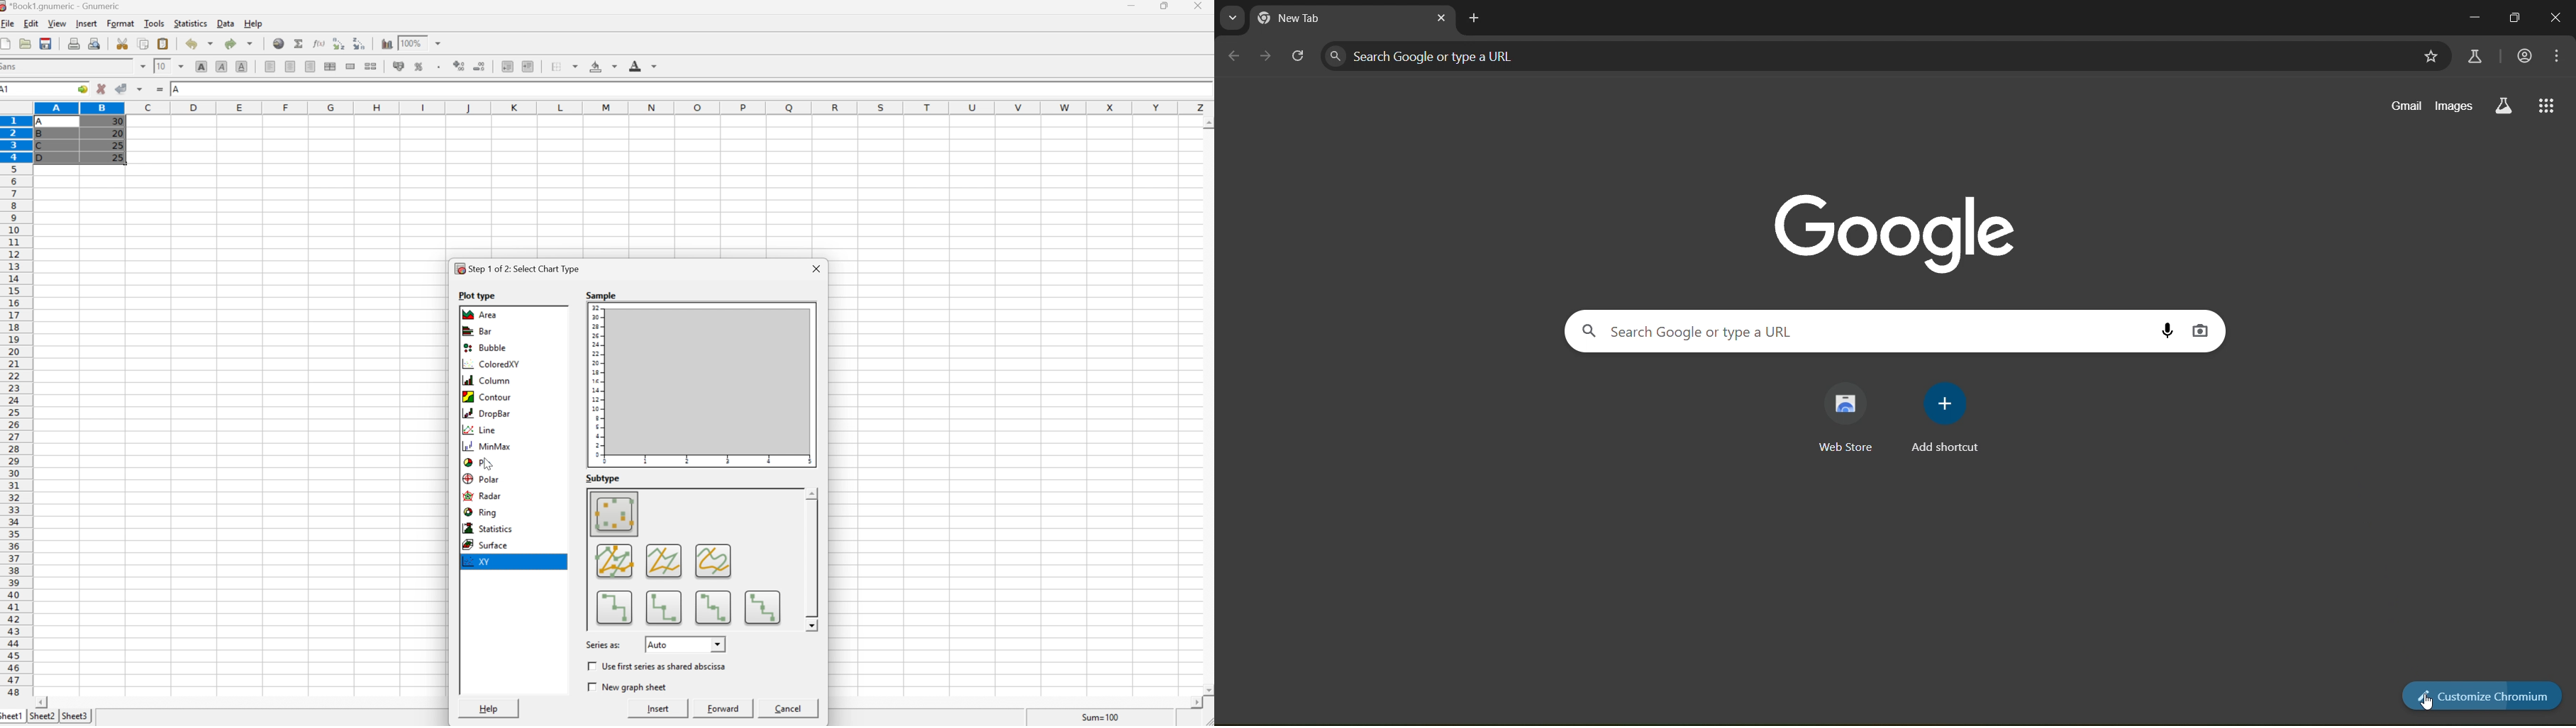 Image resolution: width=2576 pixels, height=728 pixels. What do you see at coordinates (441, 42) in the screenshot?
I see `Drop Down` at bounding box center [441, 42].